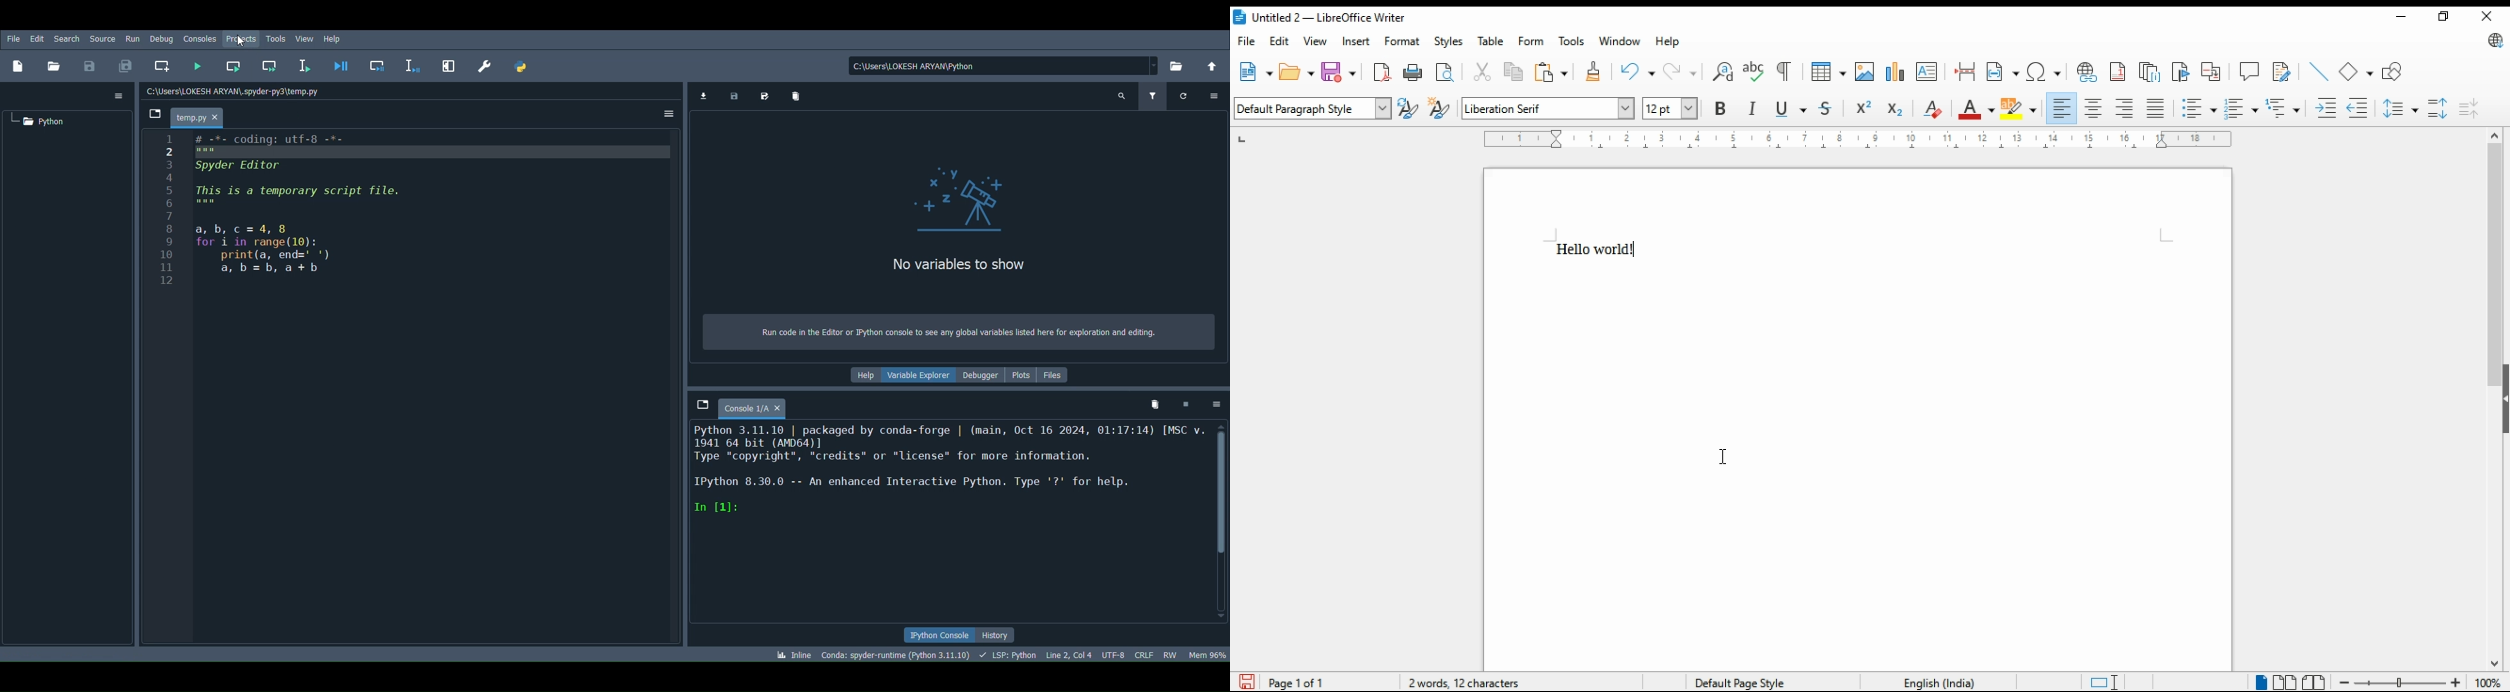  I want to click on Consoles, so click(201, 37).